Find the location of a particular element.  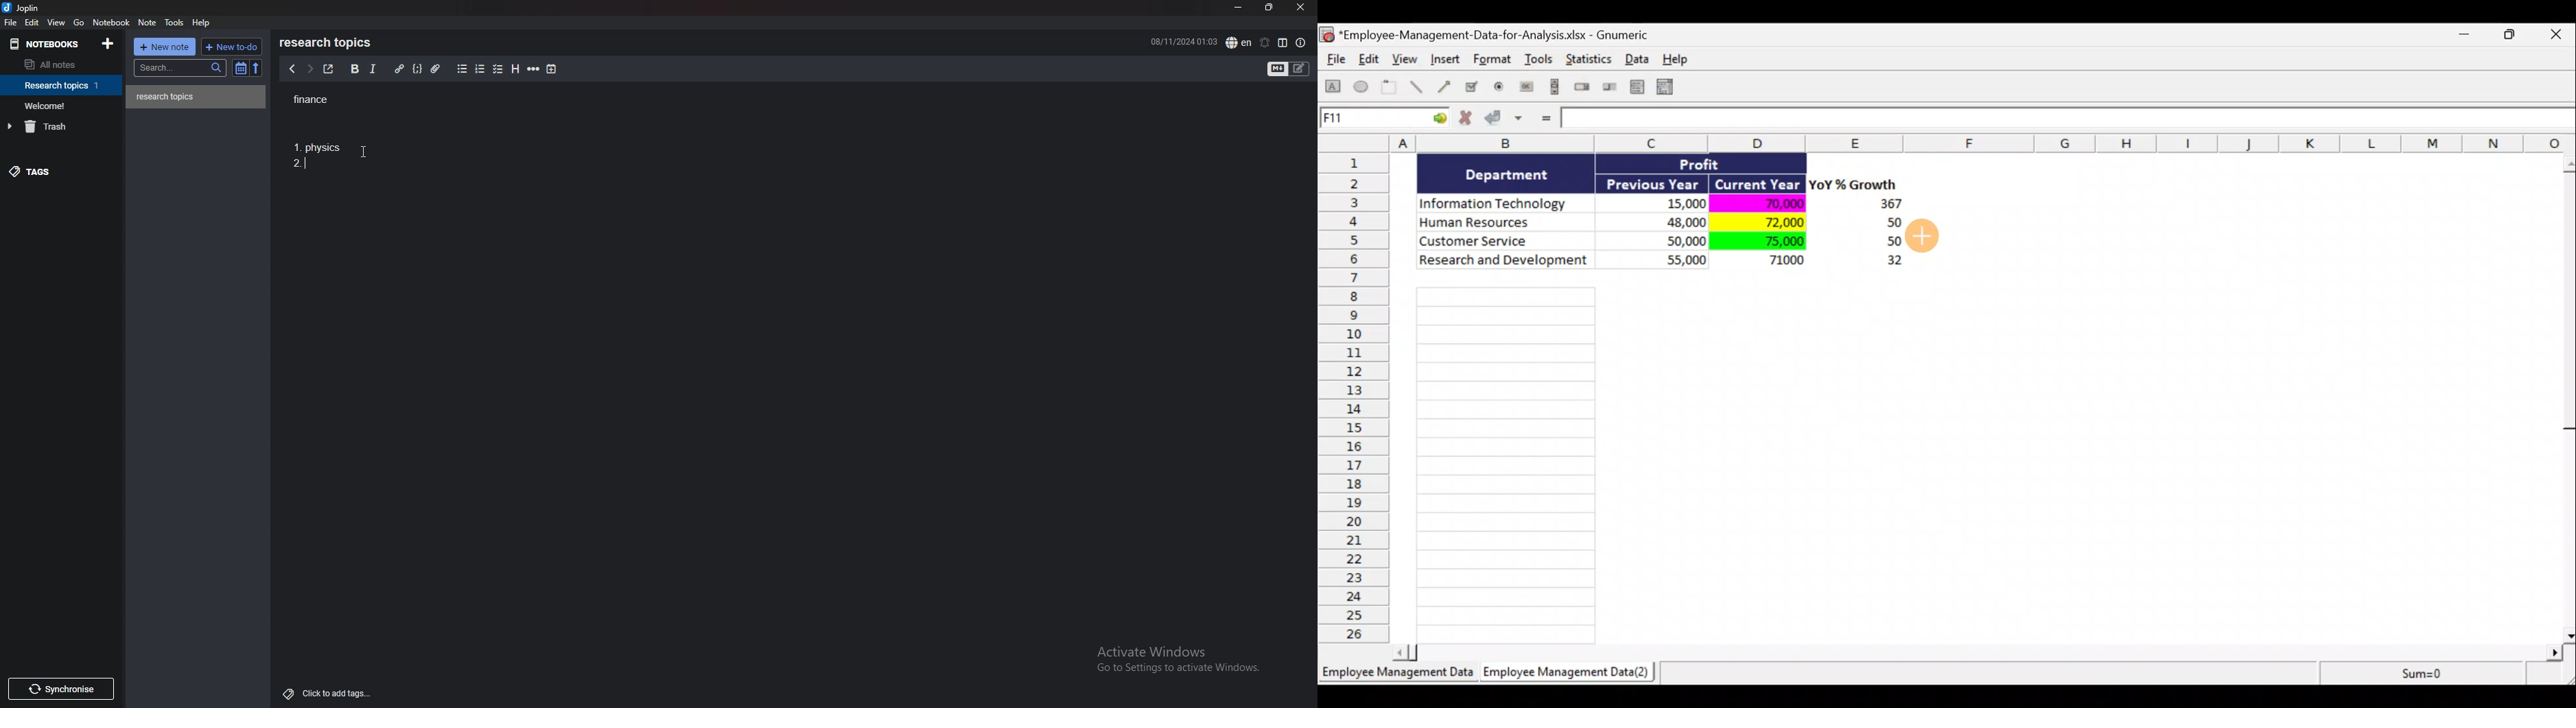

Help is located at coordinates (1683, 59).